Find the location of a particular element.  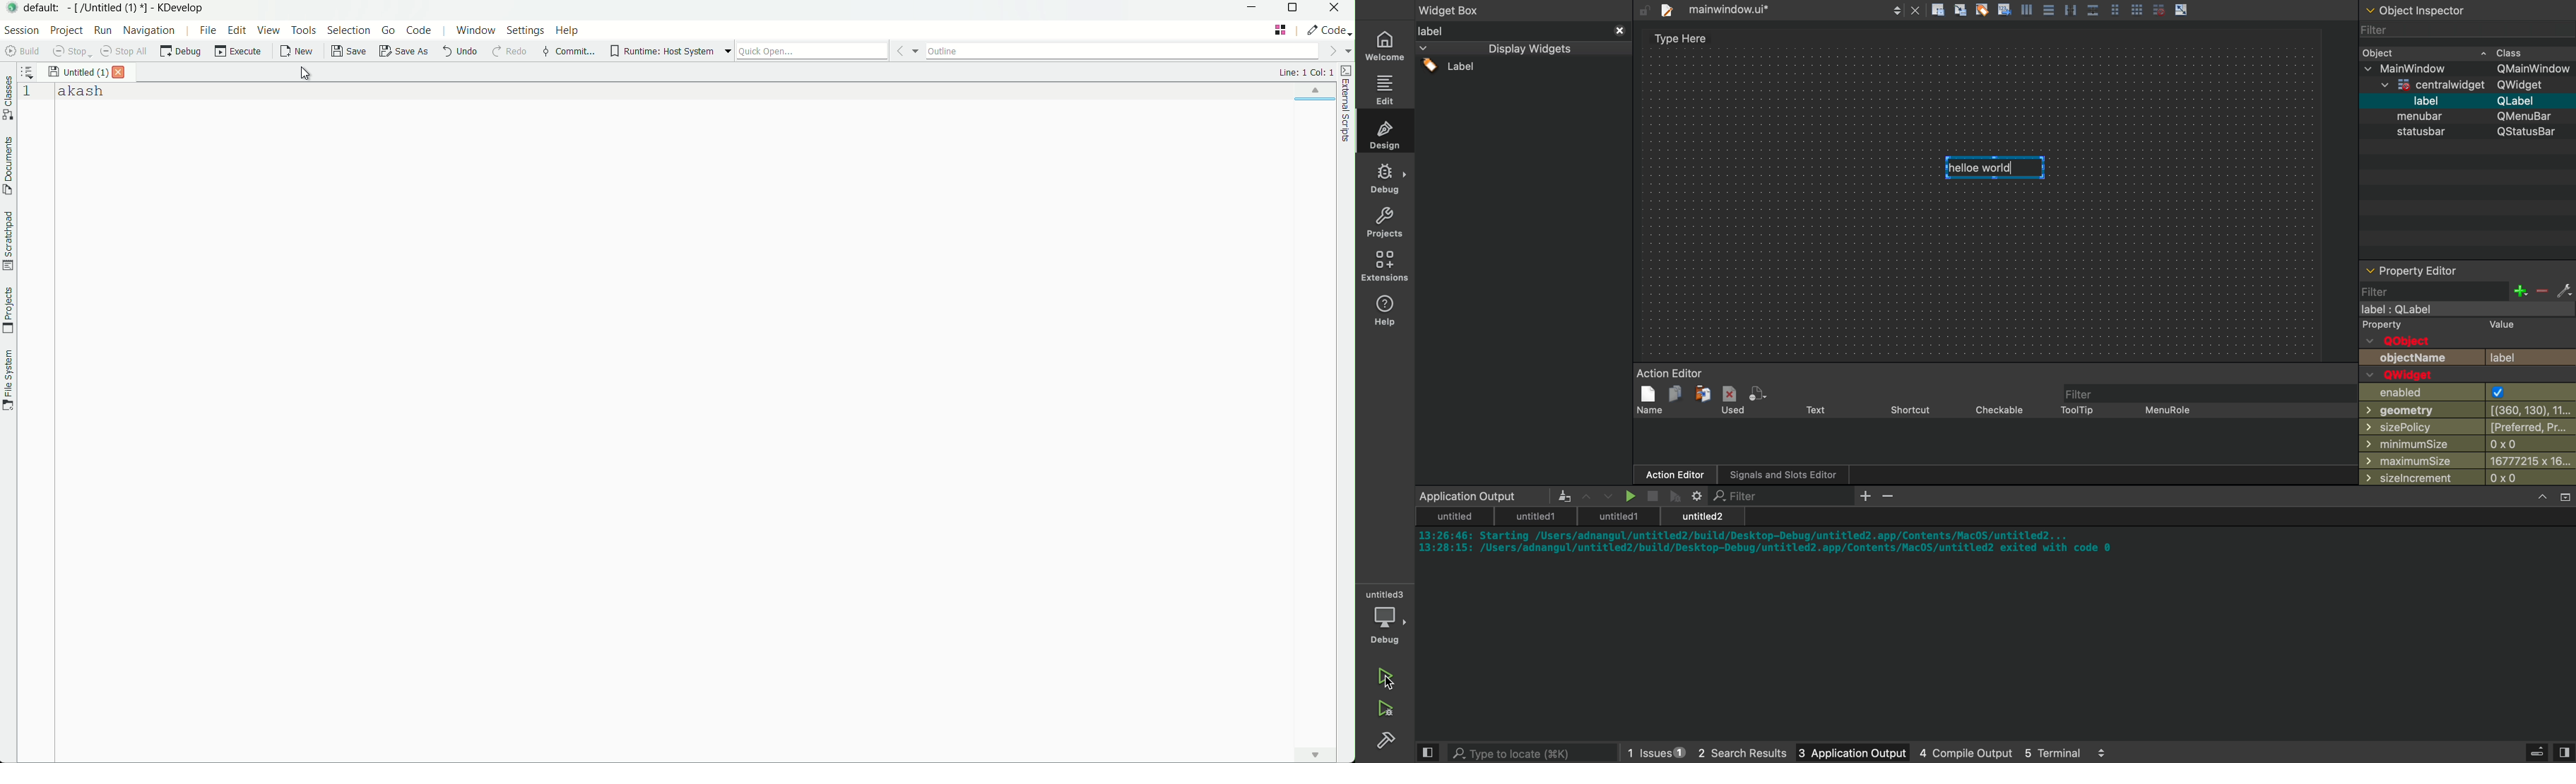

console is located at coordinates (1998, 615).